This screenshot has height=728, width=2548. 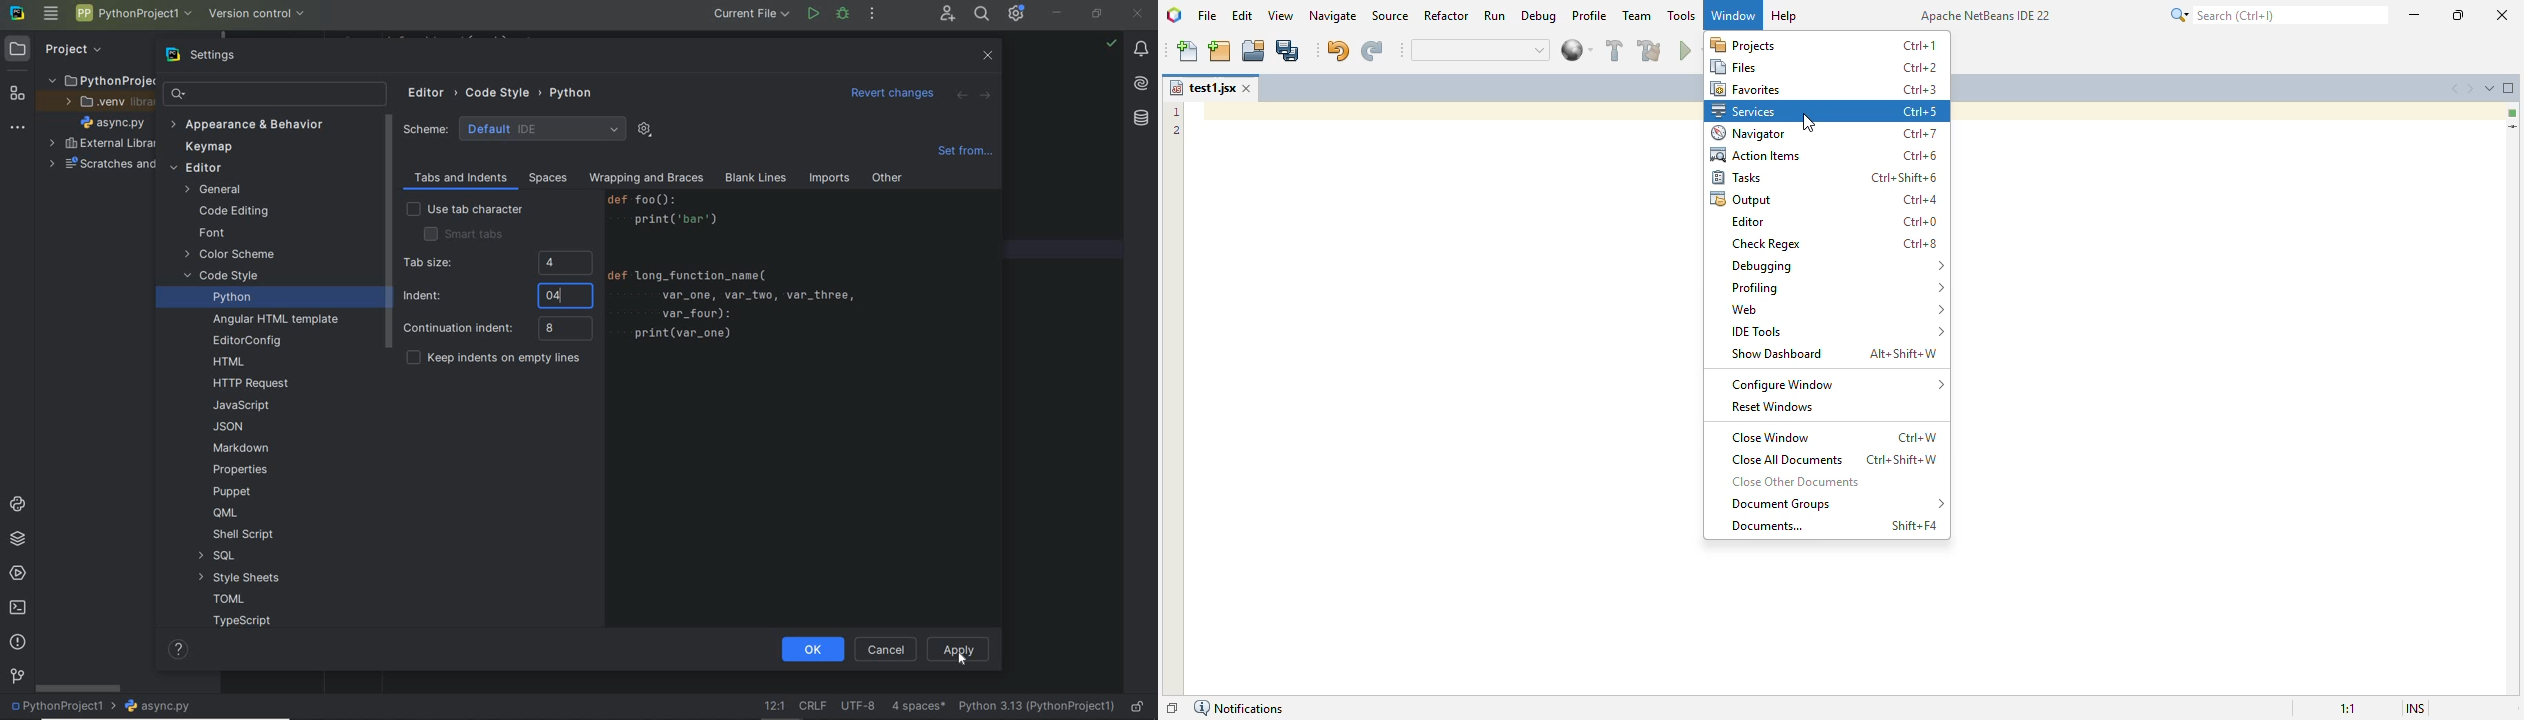 What do you see at coordinates (1904, 354) in the screenshot?
I see `shortcut for show dashboard` at bounding box center [1904, 354].